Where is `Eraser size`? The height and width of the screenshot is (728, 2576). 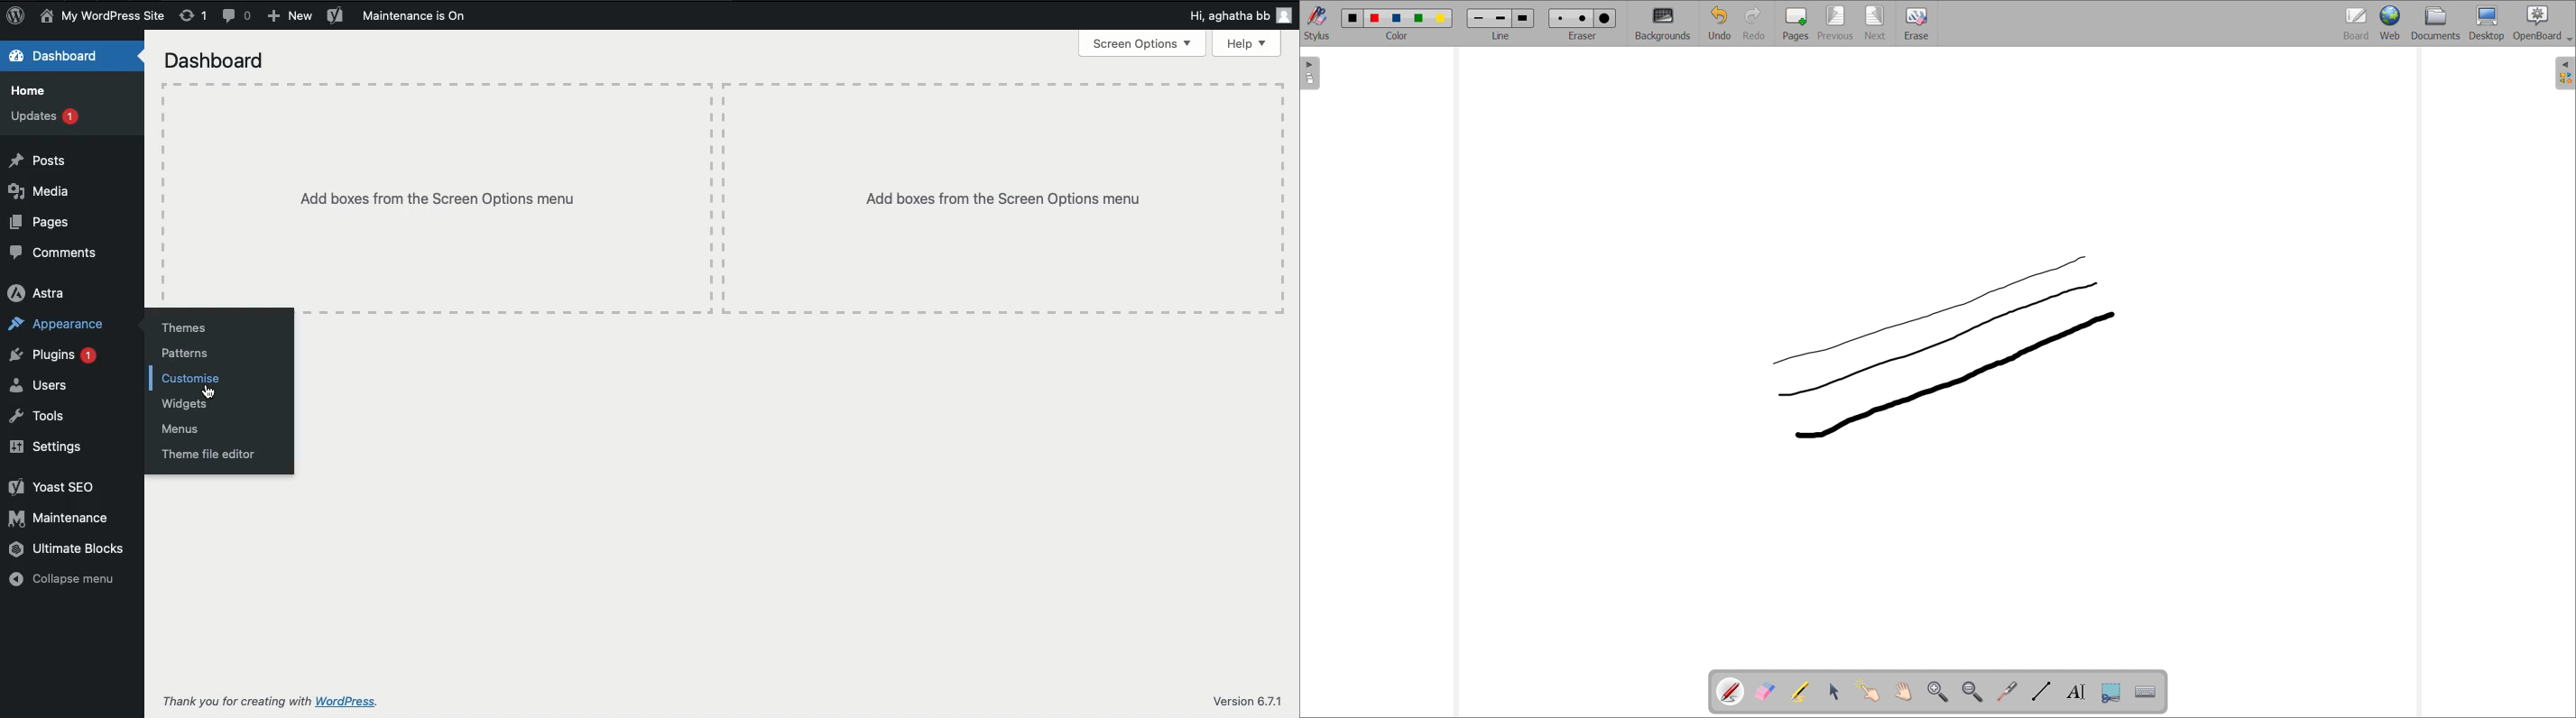 Eraser size is located at coordinates (1605, 19).